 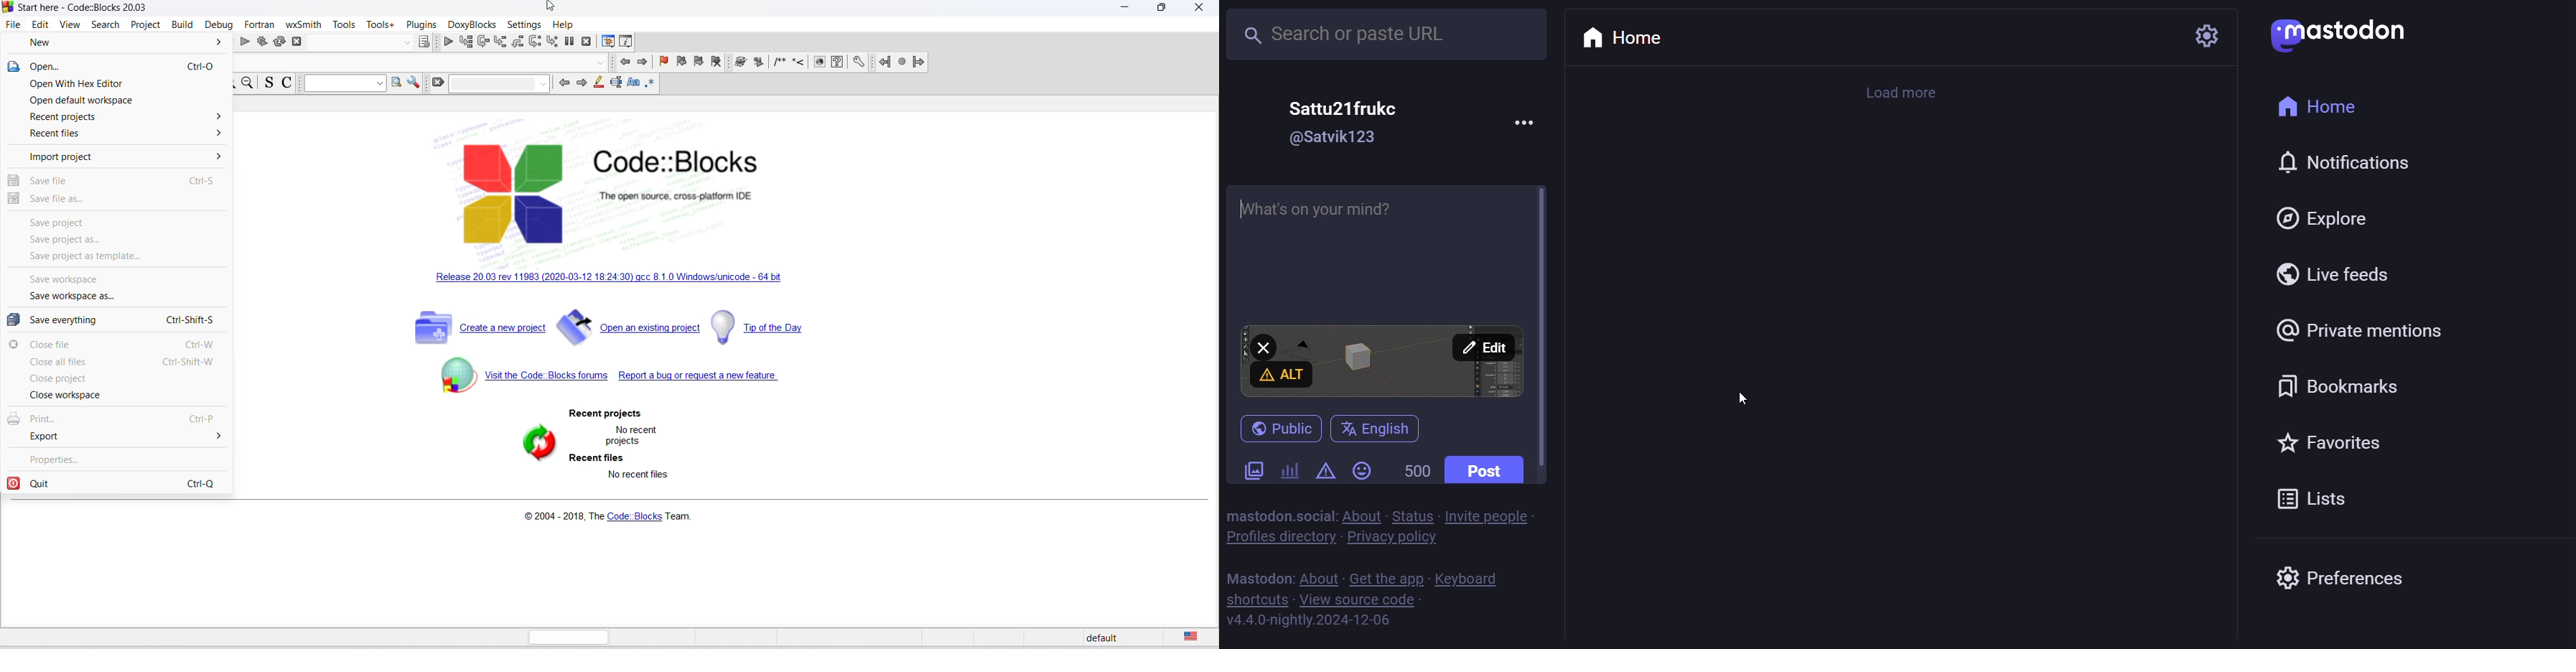 I want to click on previous, so click(x=624, y=61).